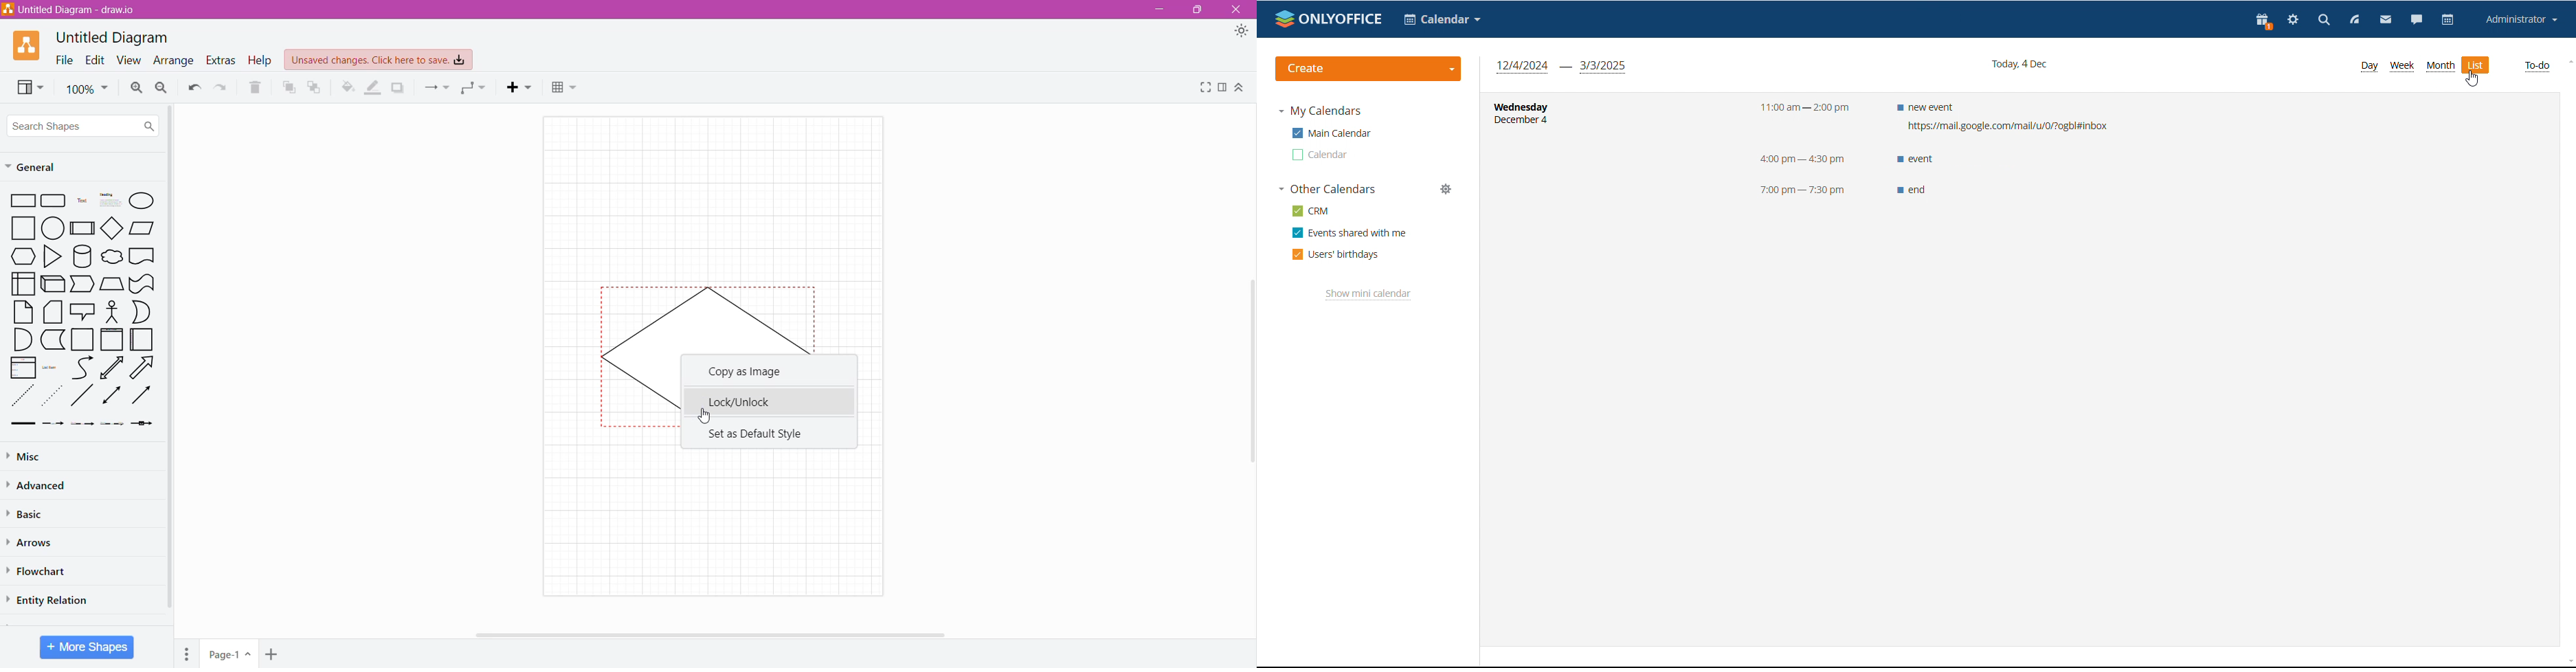 This screenshot has height=672, width=2576. What do you see at coordinates (61, 60) in the screenshot?
I see `File` at bounding box center [61, 60].